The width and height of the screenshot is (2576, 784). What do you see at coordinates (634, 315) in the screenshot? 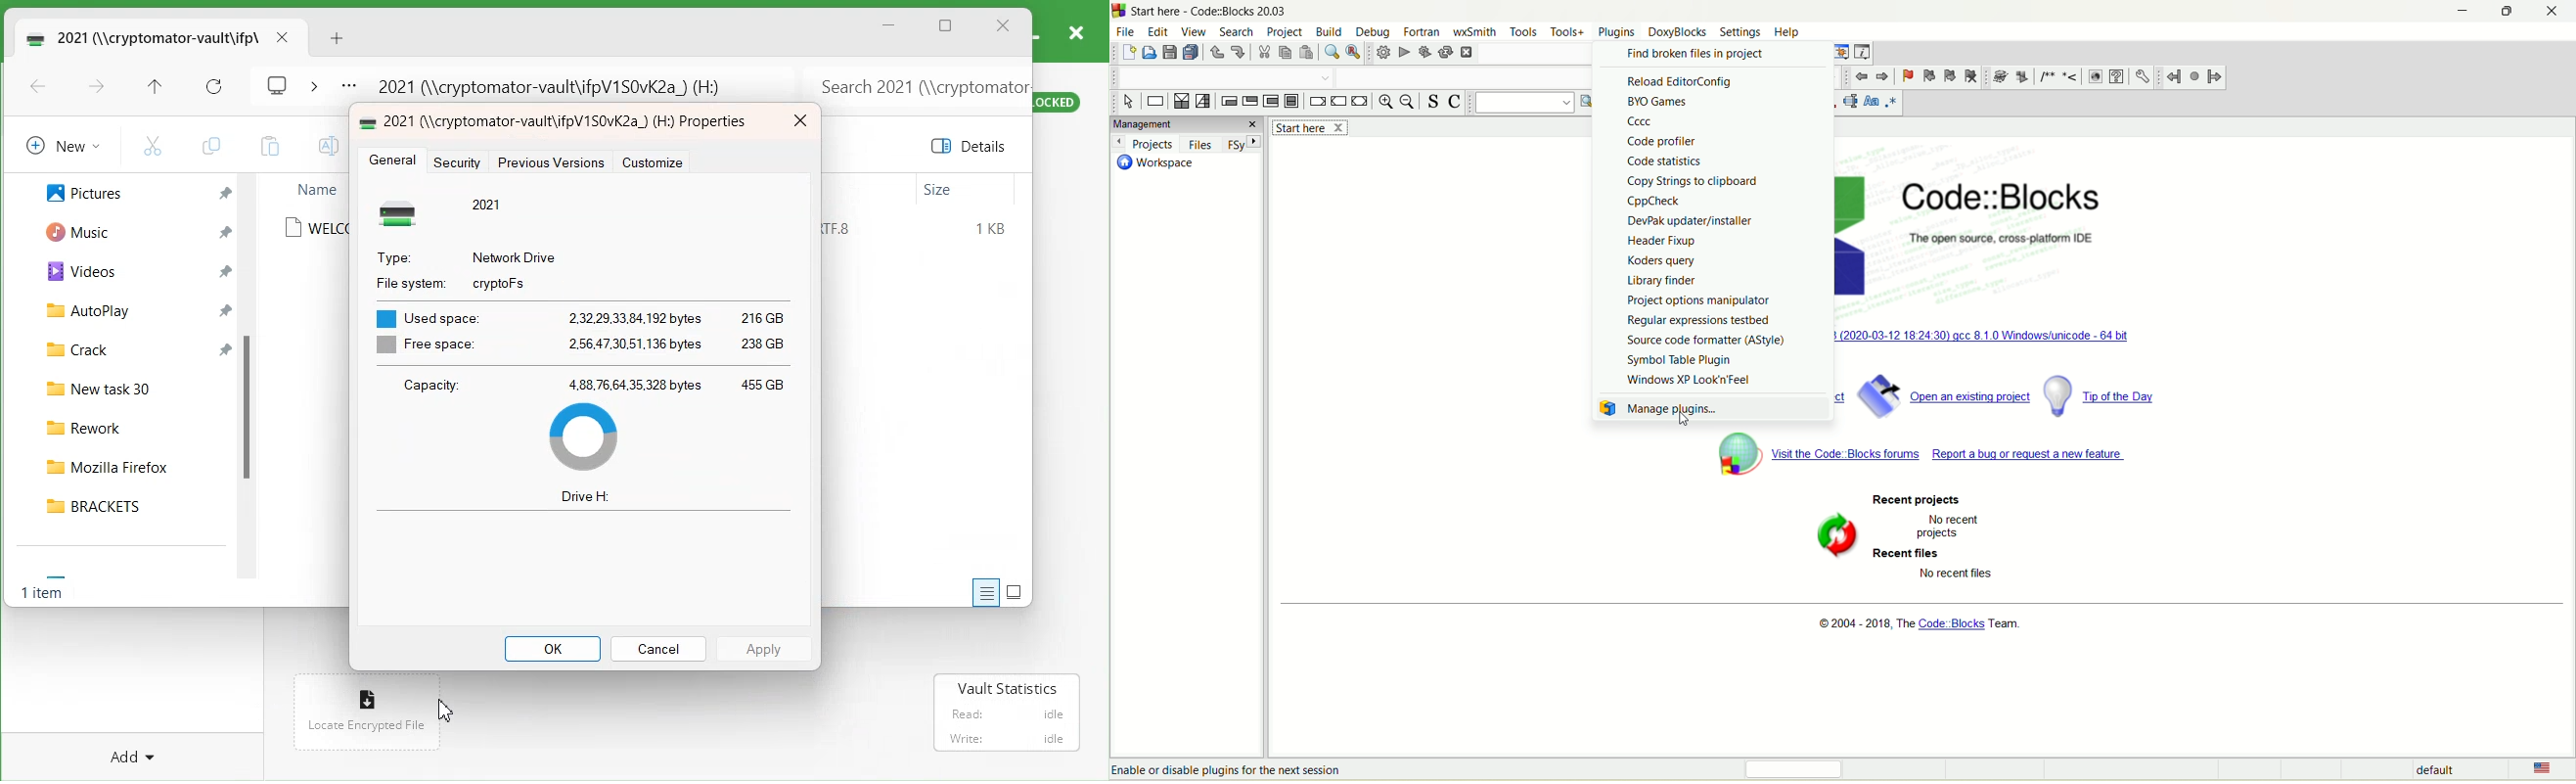
I see `2322933.84.192 bytes` at bounding box center [634, 315].